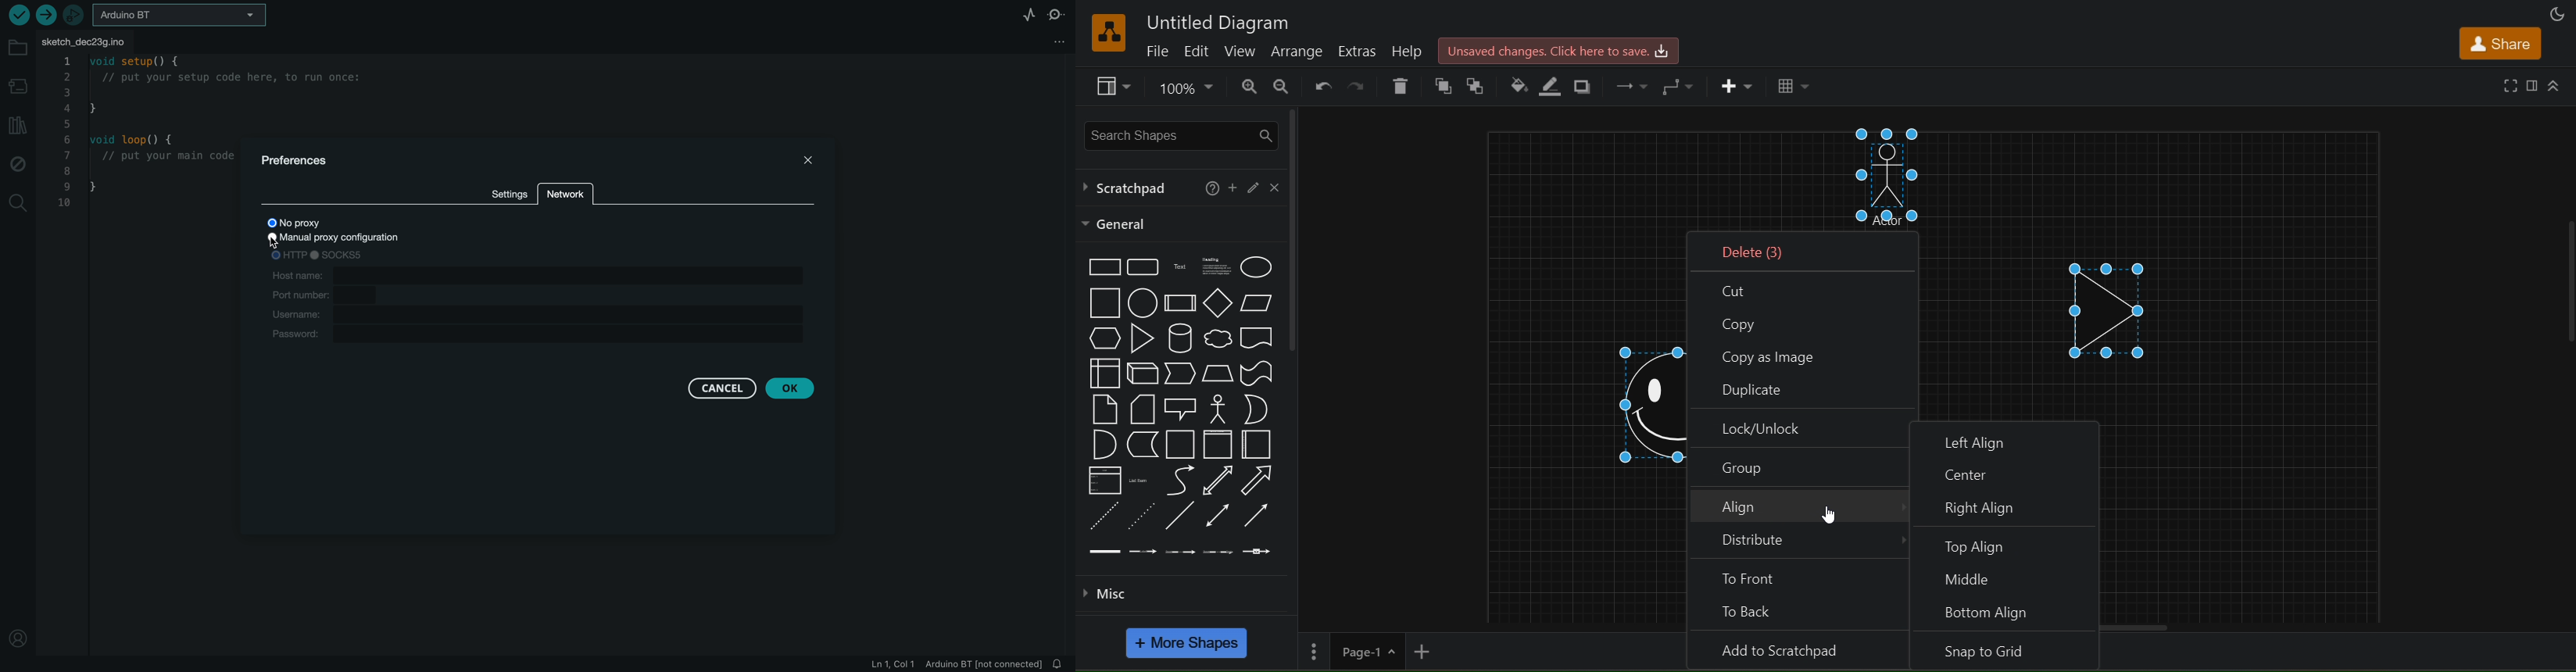  I want to click on square, so click(1103, 303).